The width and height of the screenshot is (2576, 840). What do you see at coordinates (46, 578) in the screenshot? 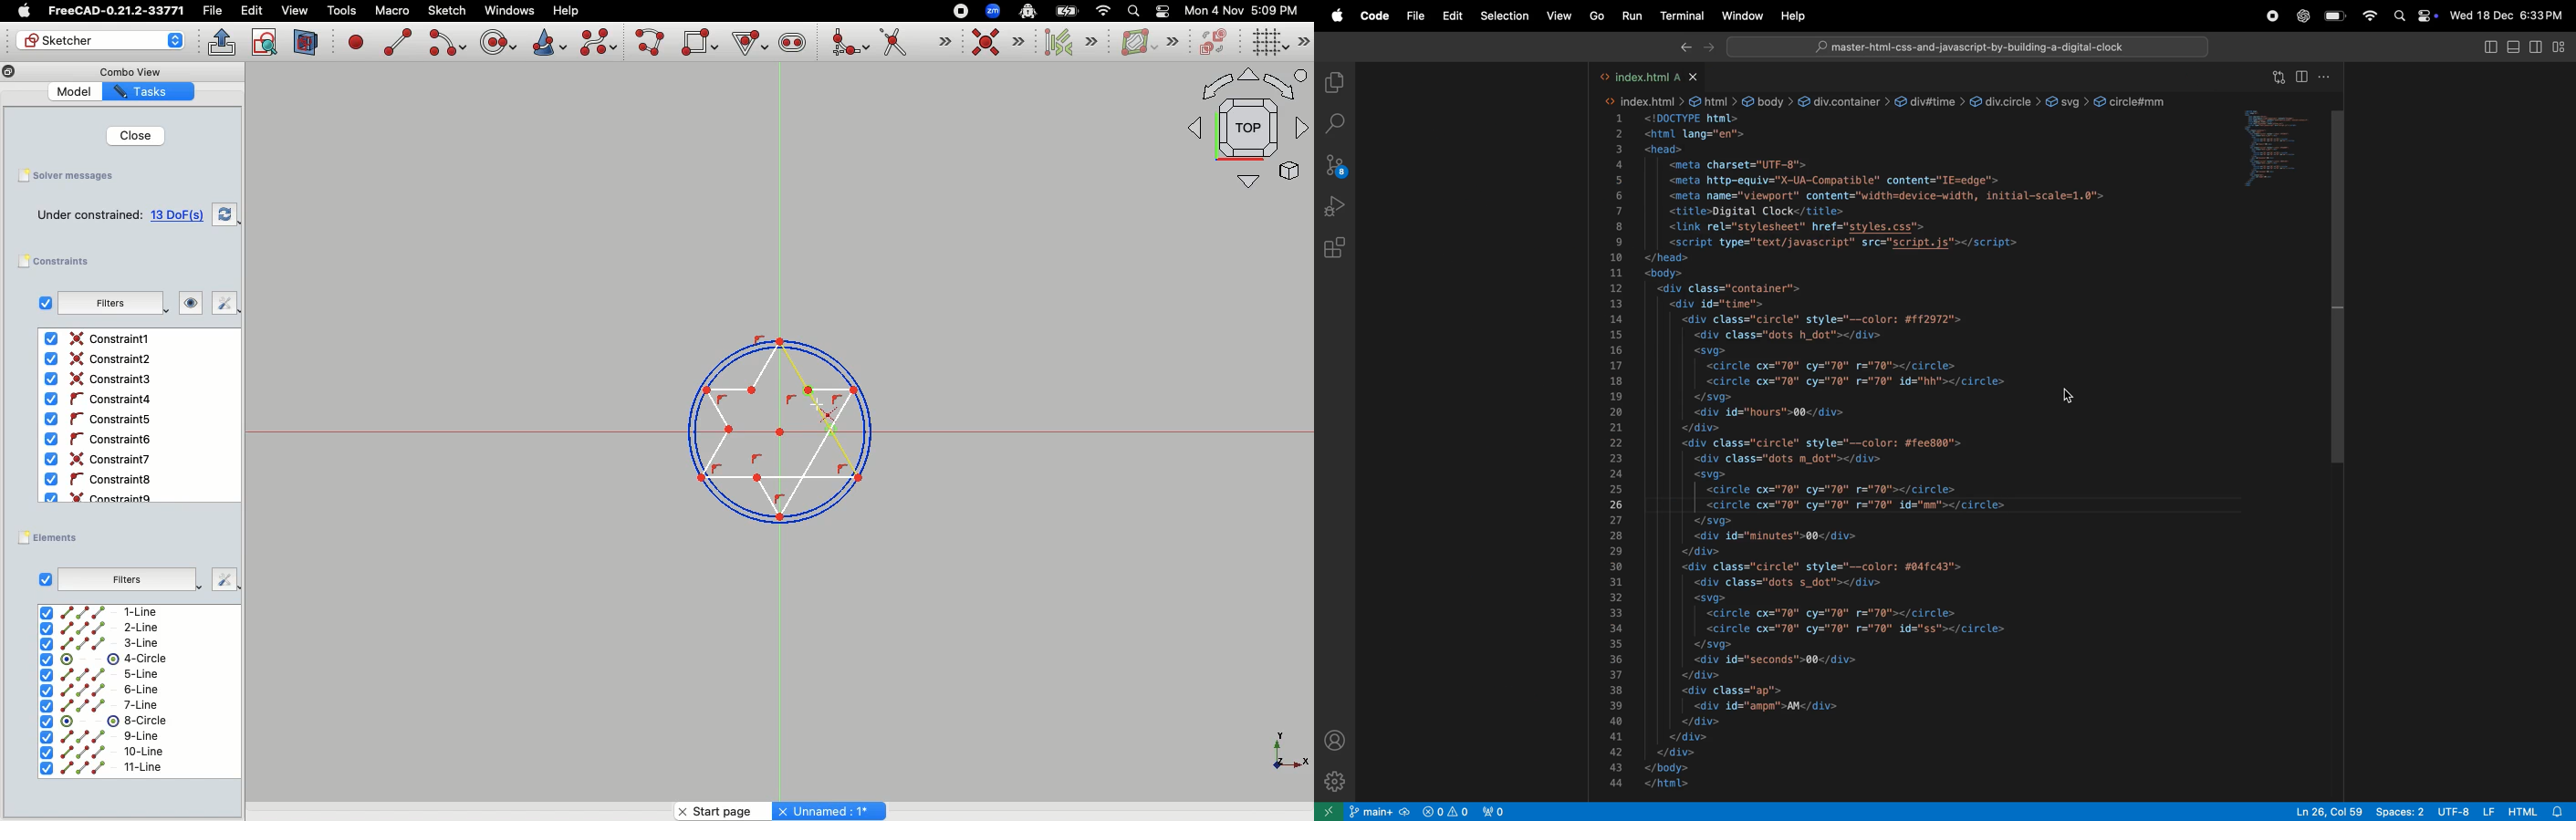
I see `Checkbox` at bounding box center [46, 578].